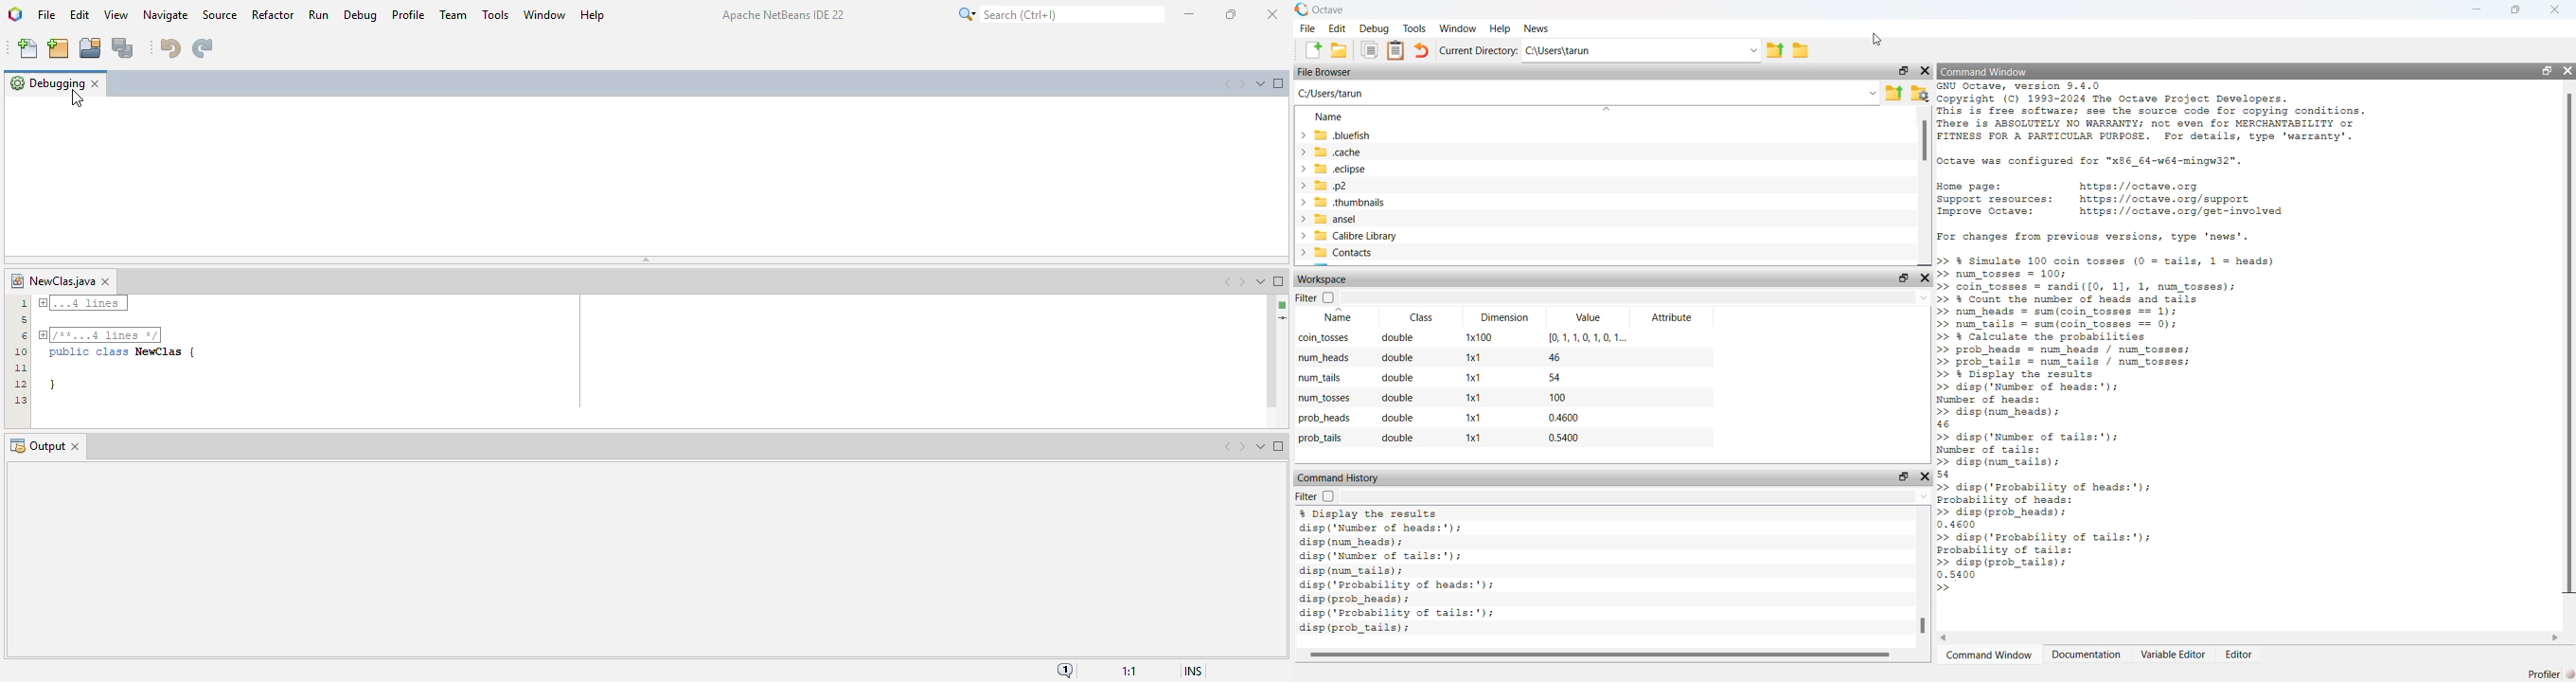 The image size is (2576, 700). What do you see at coordinates (2173, 655) in the screenshot?
I see `Variable Editor` at bounding box center [2173, 655].